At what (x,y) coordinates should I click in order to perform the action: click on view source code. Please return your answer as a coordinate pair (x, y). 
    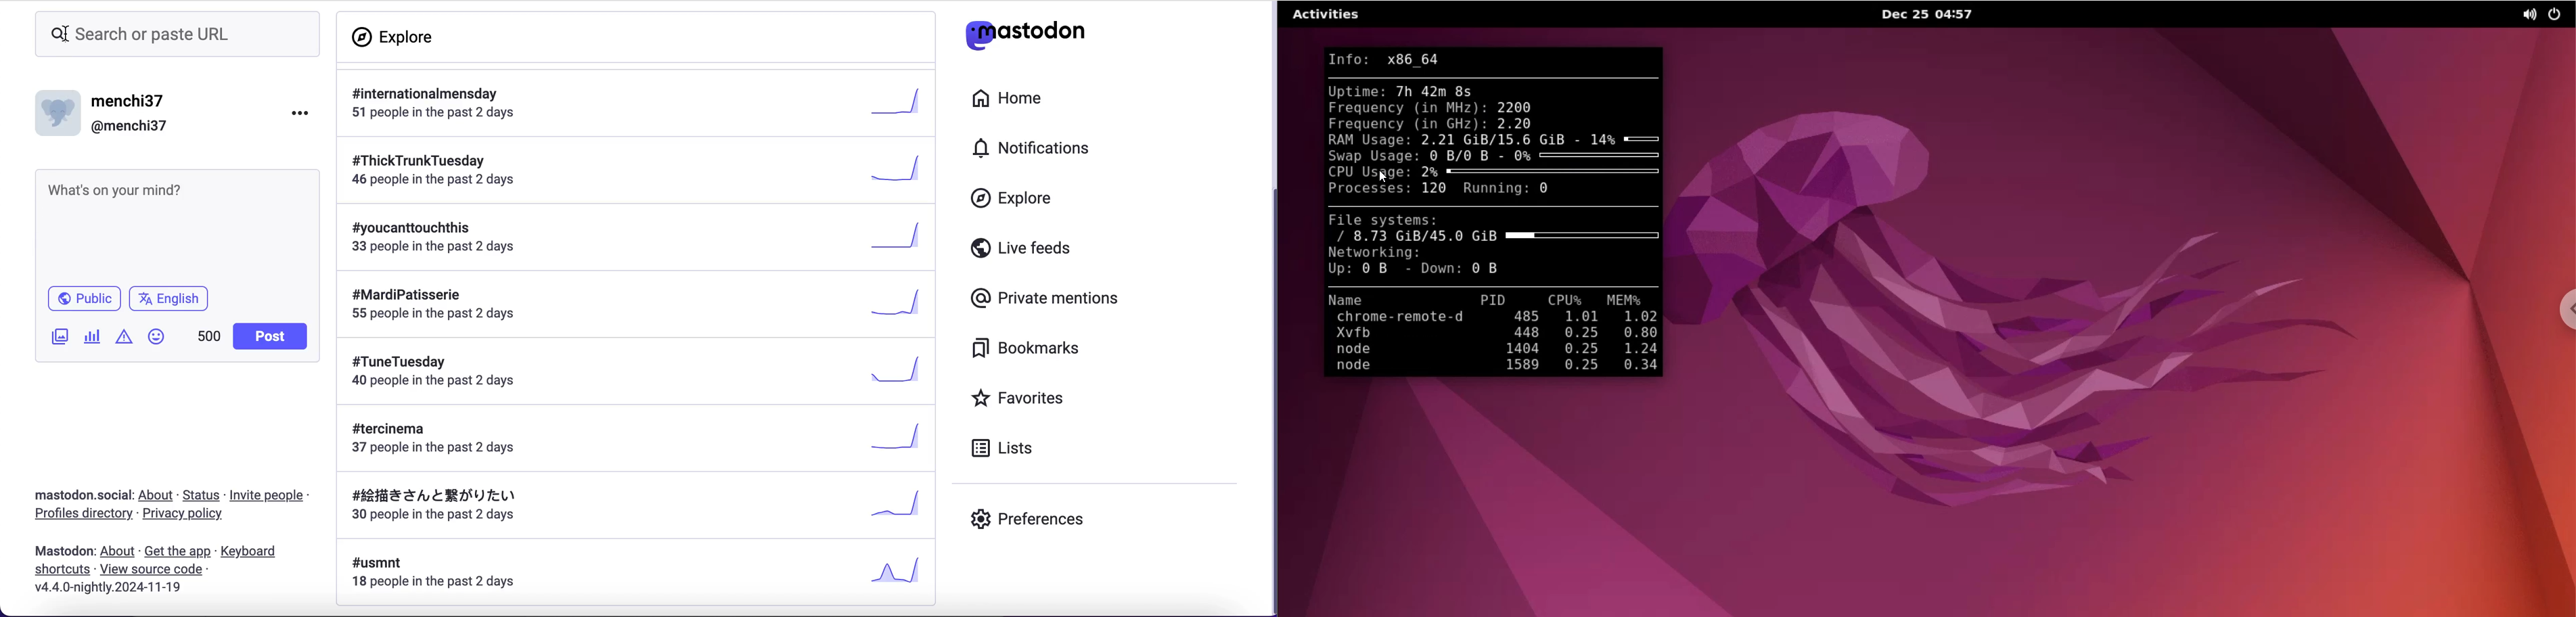
    Looking at the image, I should click on (152, 570).